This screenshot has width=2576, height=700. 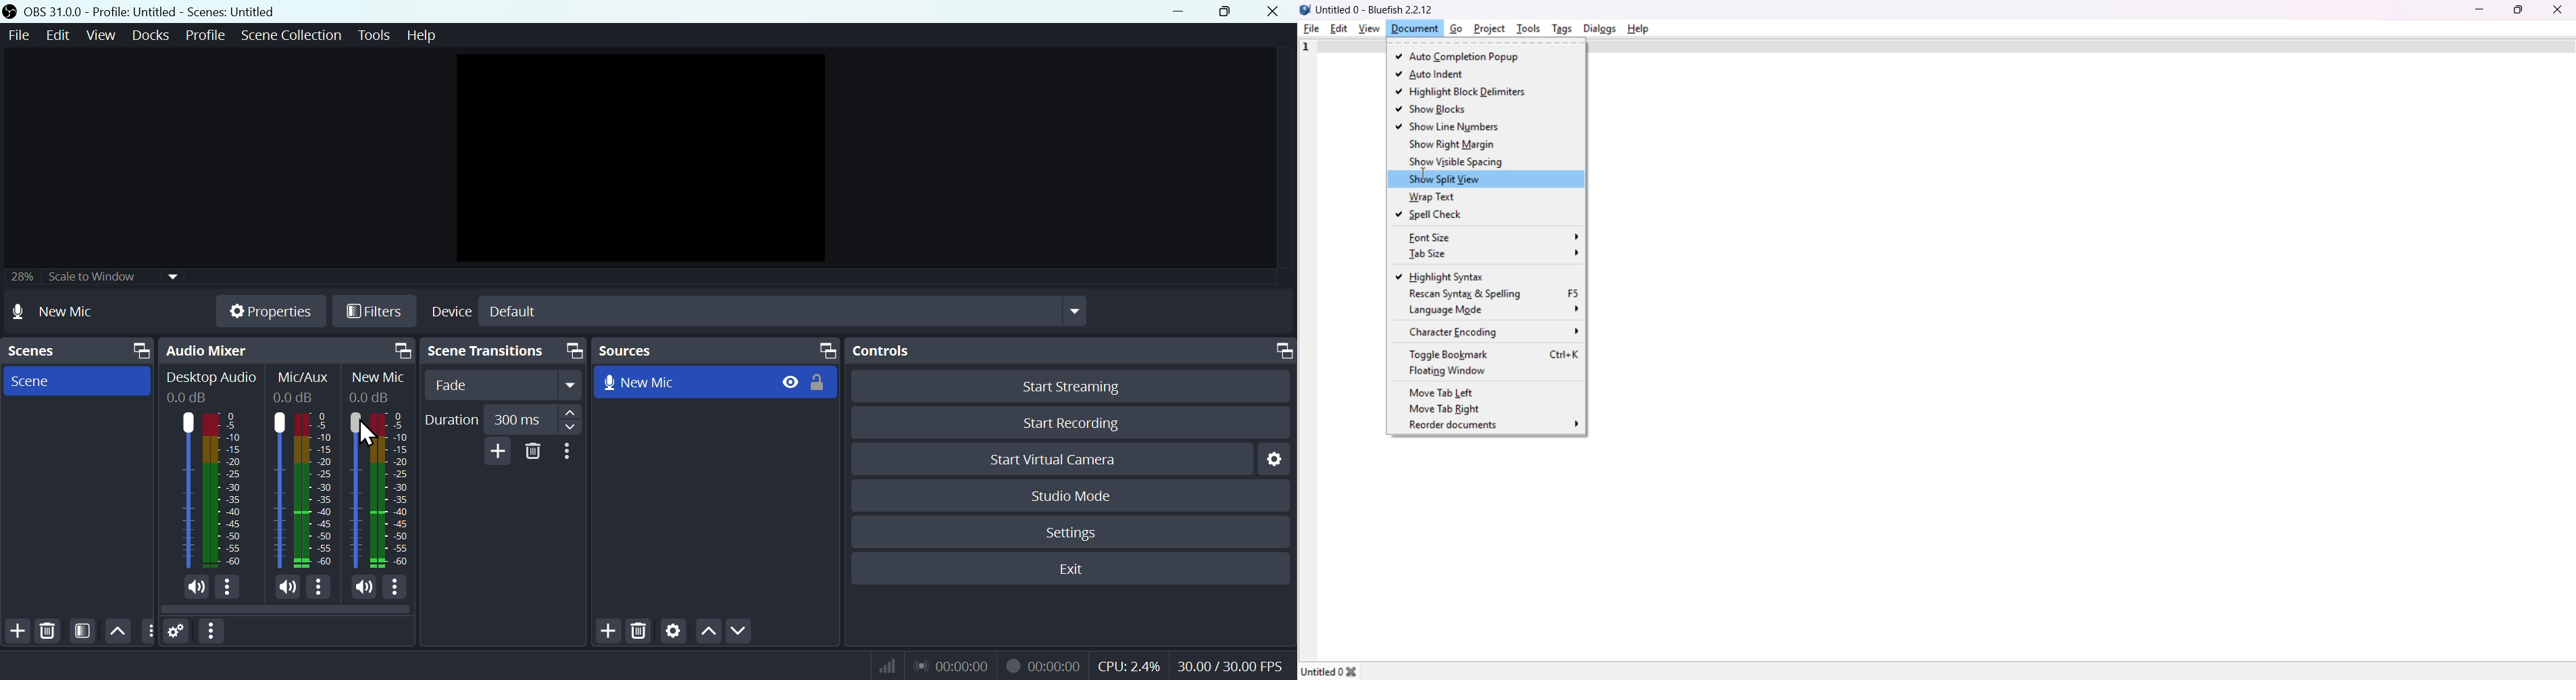 What do you see at coordinates (270, 311) in the screenshot?
I see `Properties` at bounding box center [270, 311].